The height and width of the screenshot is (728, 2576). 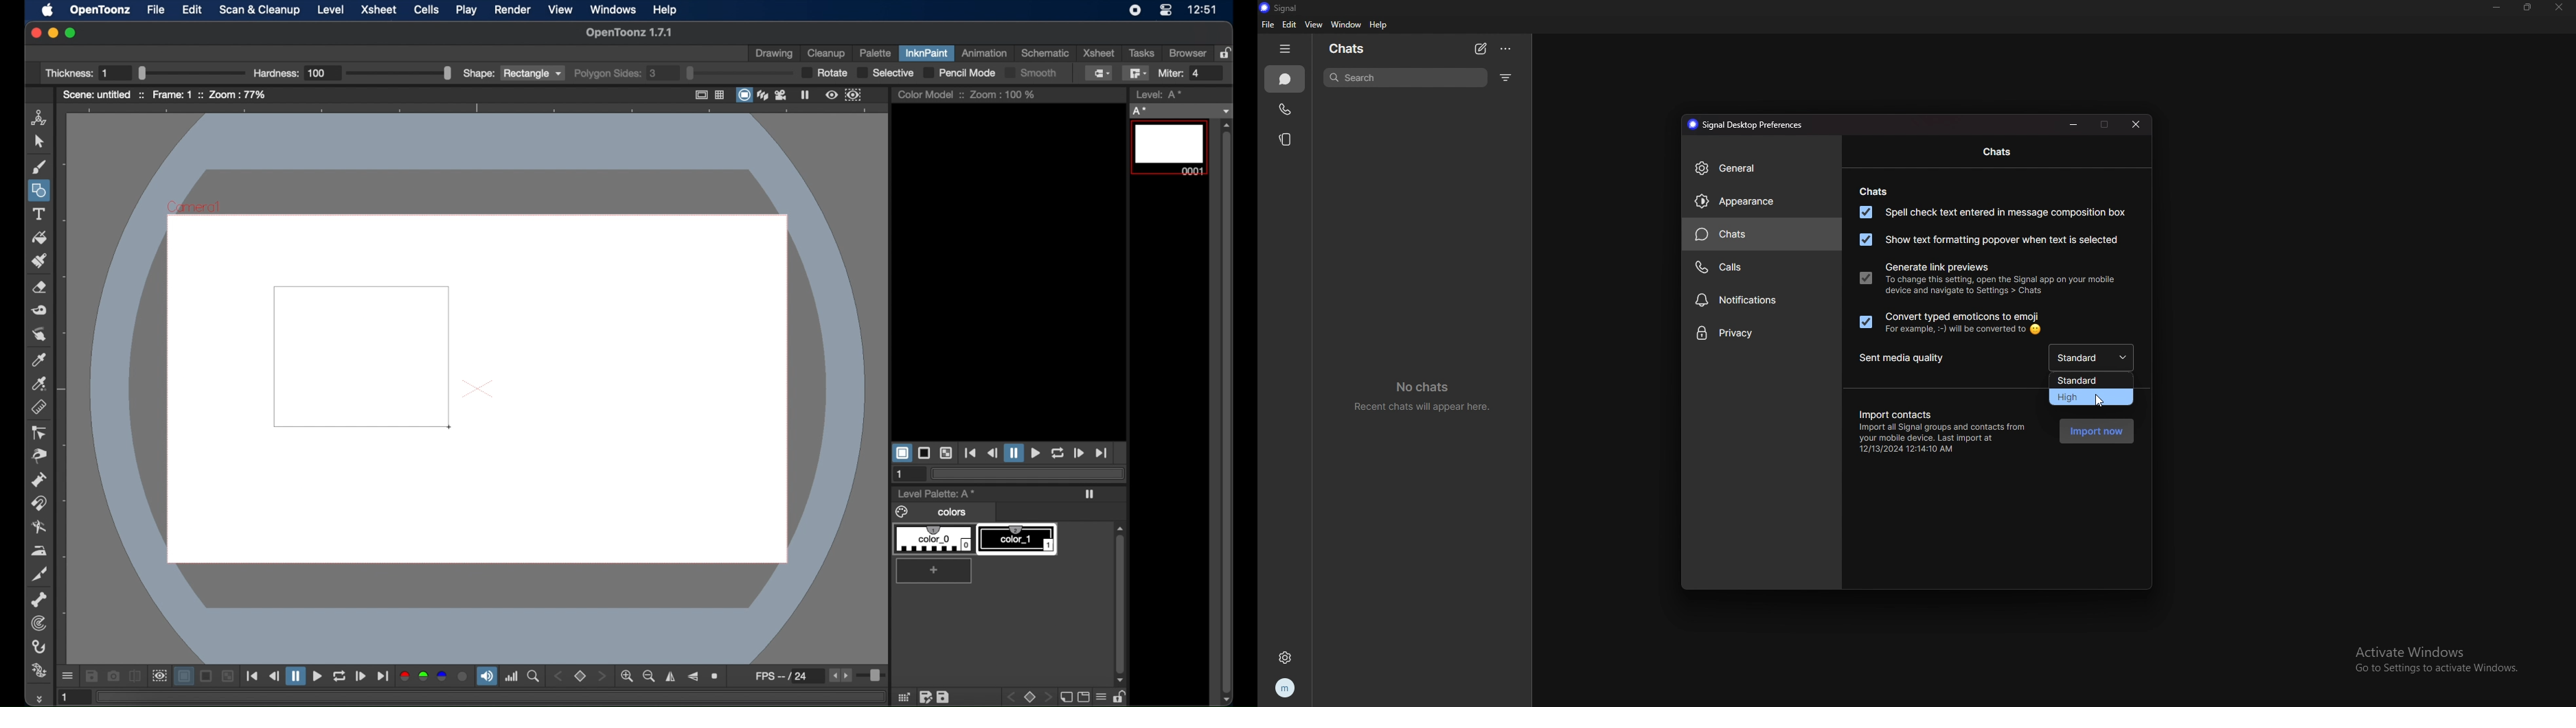 What do you see at coordinates (101, 10) in the screenshot?
I see `opentoonz` at bounding box center [101, 10].